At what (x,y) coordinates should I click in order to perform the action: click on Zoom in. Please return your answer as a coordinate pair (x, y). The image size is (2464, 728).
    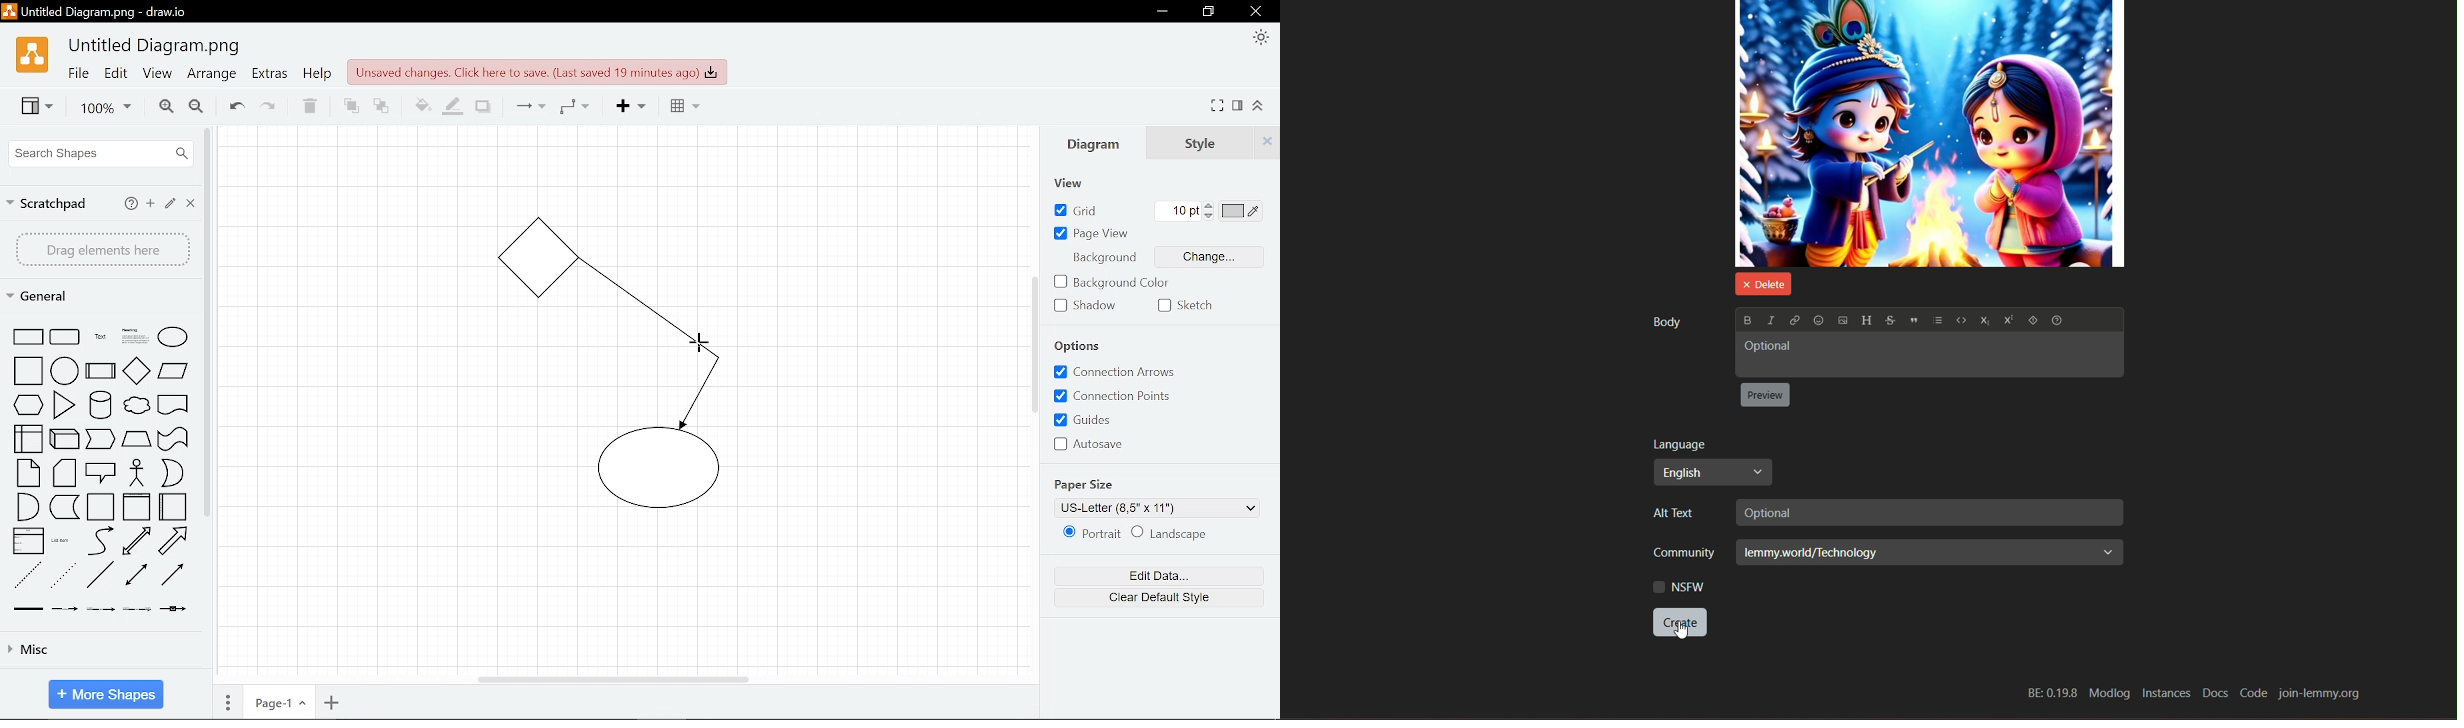
    Looking at the image, I should click on (162, 107).